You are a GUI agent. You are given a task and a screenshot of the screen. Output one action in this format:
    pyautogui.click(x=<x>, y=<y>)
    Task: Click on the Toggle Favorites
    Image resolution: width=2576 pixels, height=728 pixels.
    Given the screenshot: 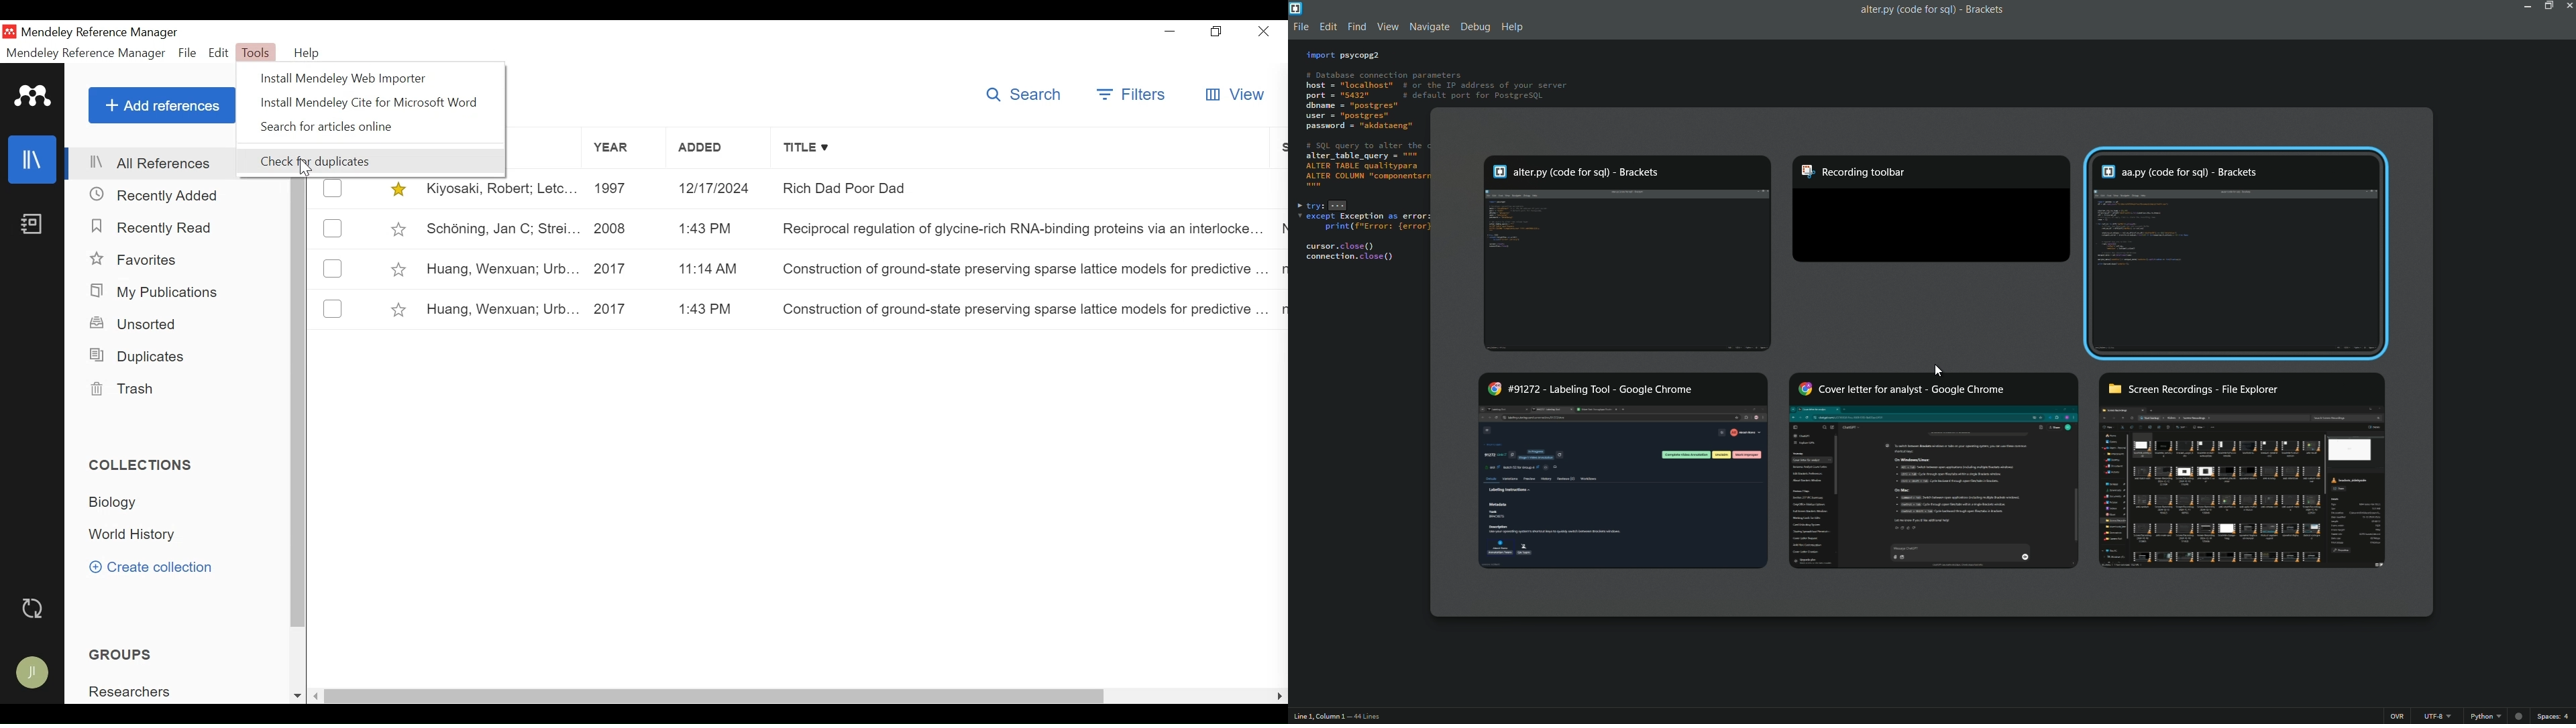 What is the action you would take?
    pyautogui.click(x=398, y=190)
    